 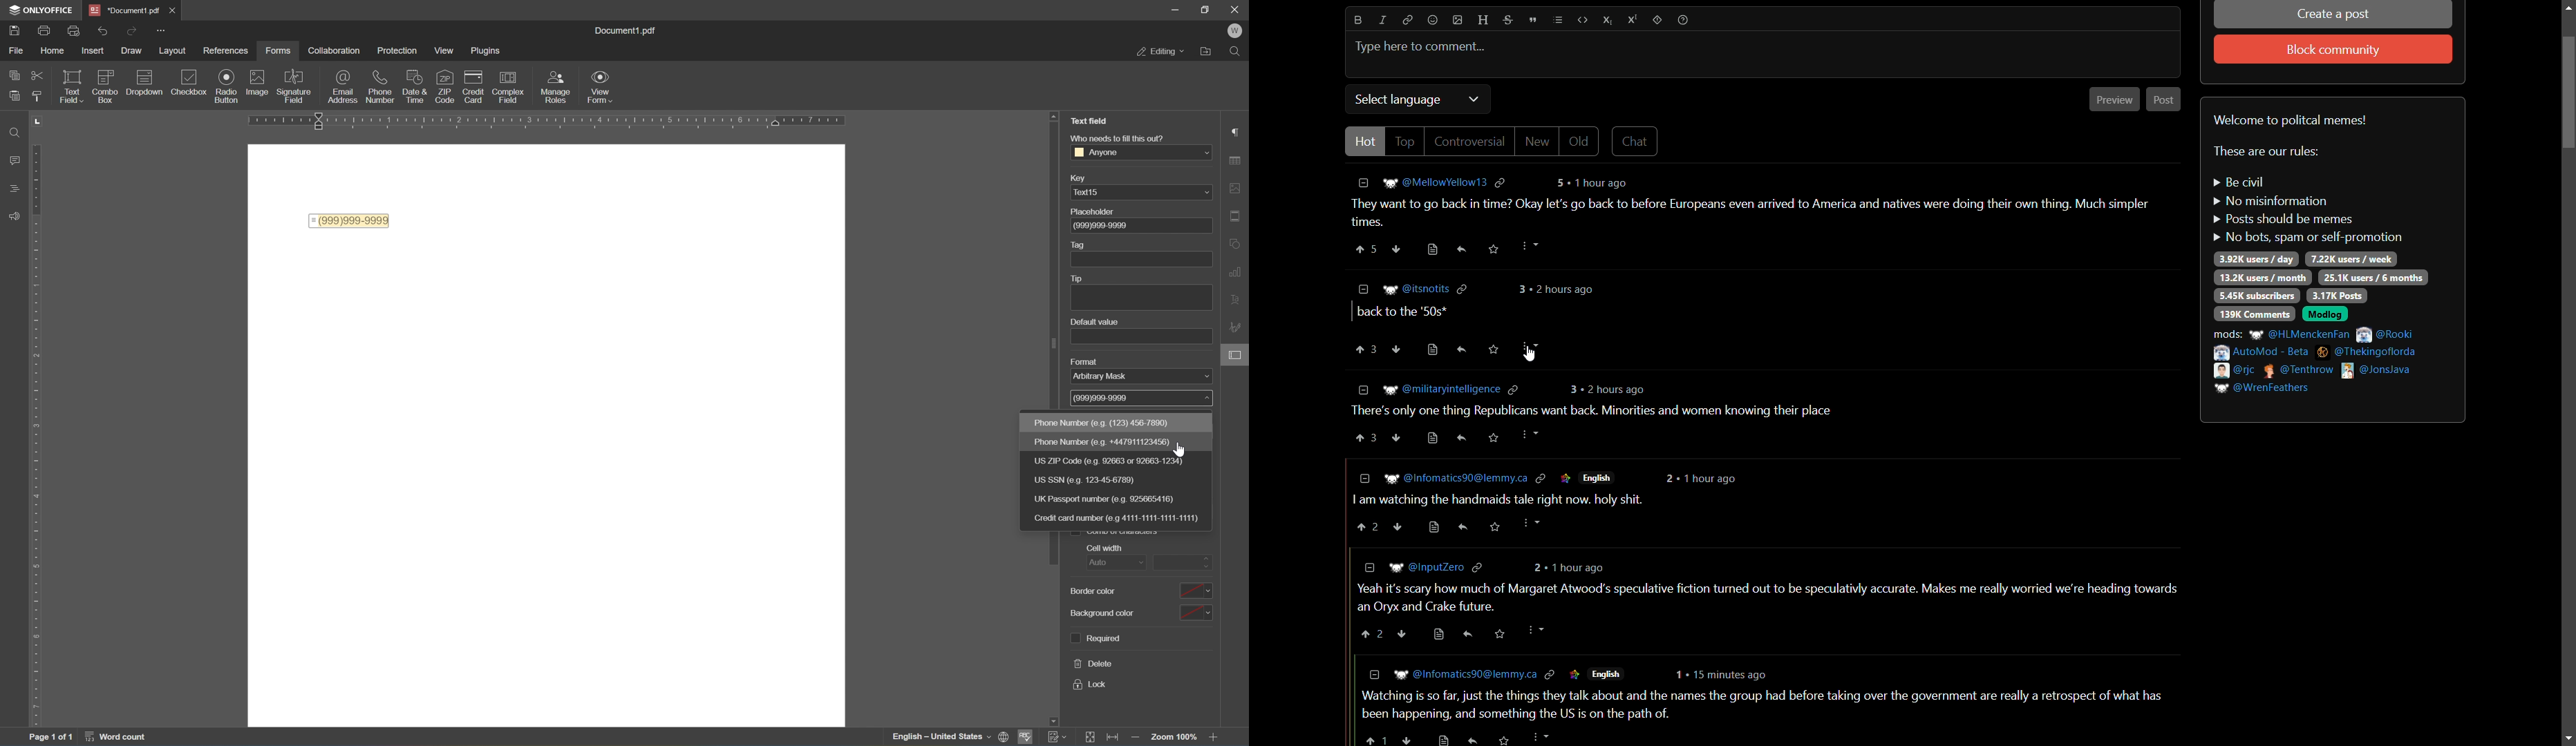 I want to click on references, so click(x=225, y=50).